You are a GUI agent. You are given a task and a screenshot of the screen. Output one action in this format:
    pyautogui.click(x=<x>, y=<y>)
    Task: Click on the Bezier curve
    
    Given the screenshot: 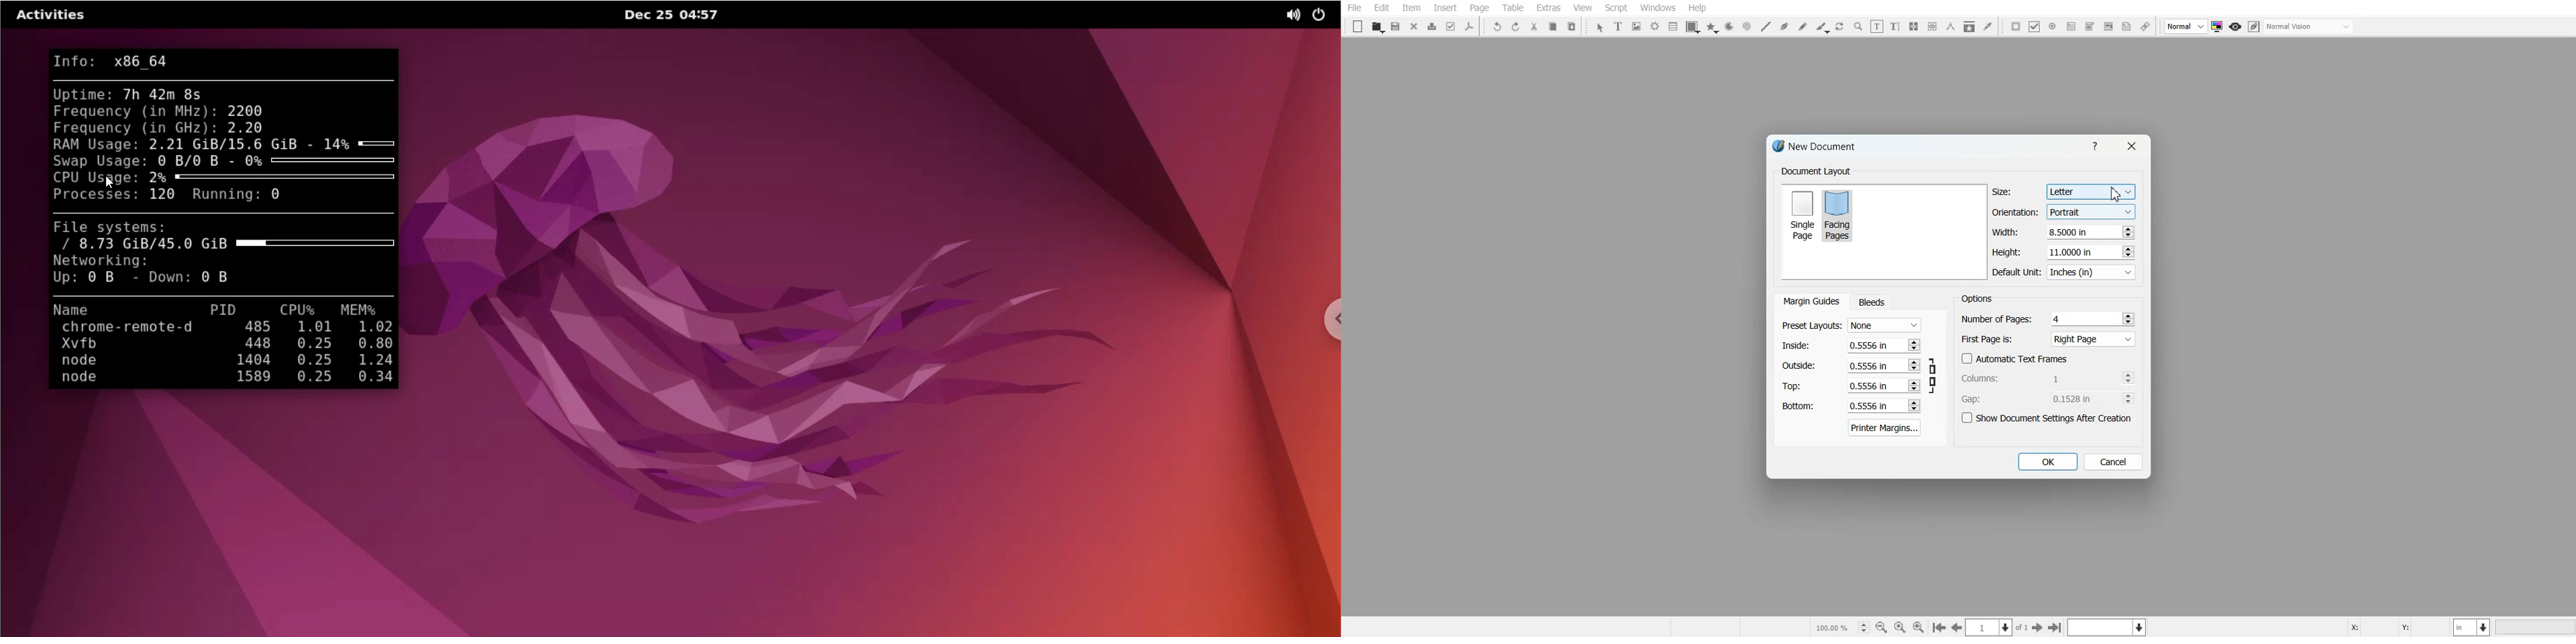 What is the action you would take?
    pyautogui.click(x=1784, y=26)
    